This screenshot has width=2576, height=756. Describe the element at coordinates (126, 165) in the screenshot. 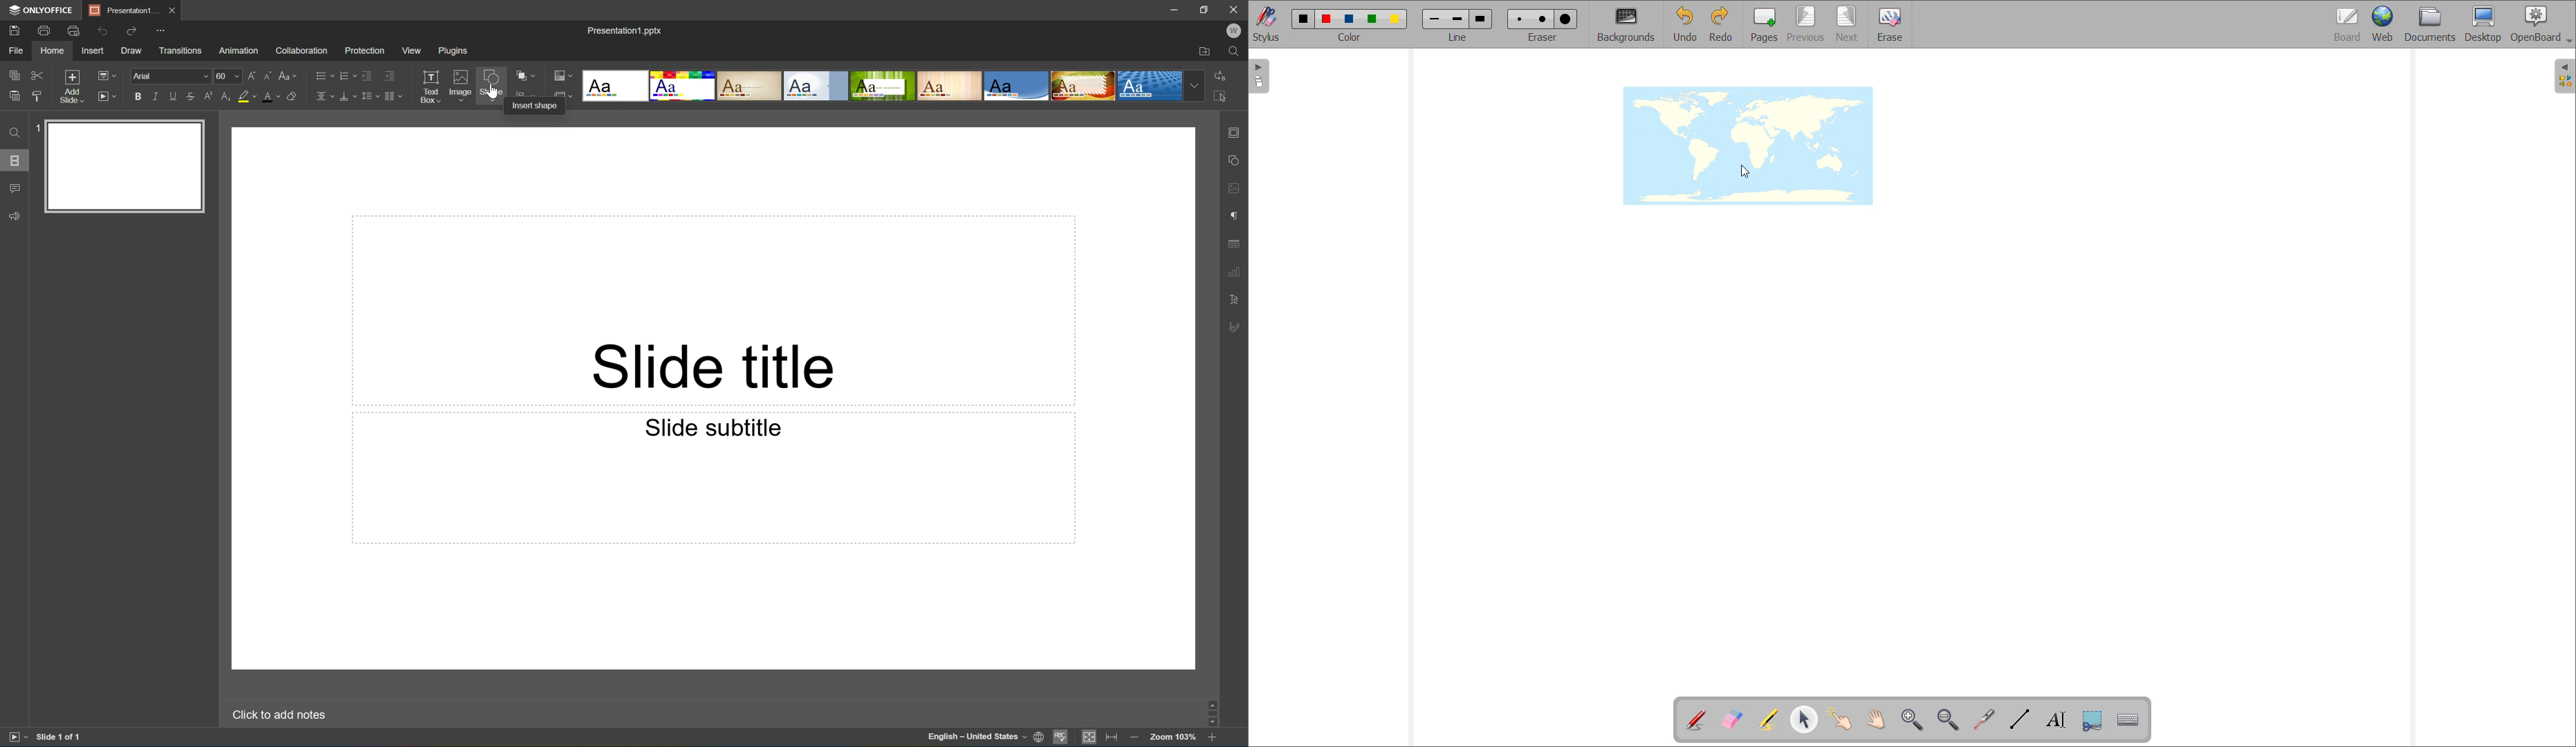

I see `Slide` at that location.